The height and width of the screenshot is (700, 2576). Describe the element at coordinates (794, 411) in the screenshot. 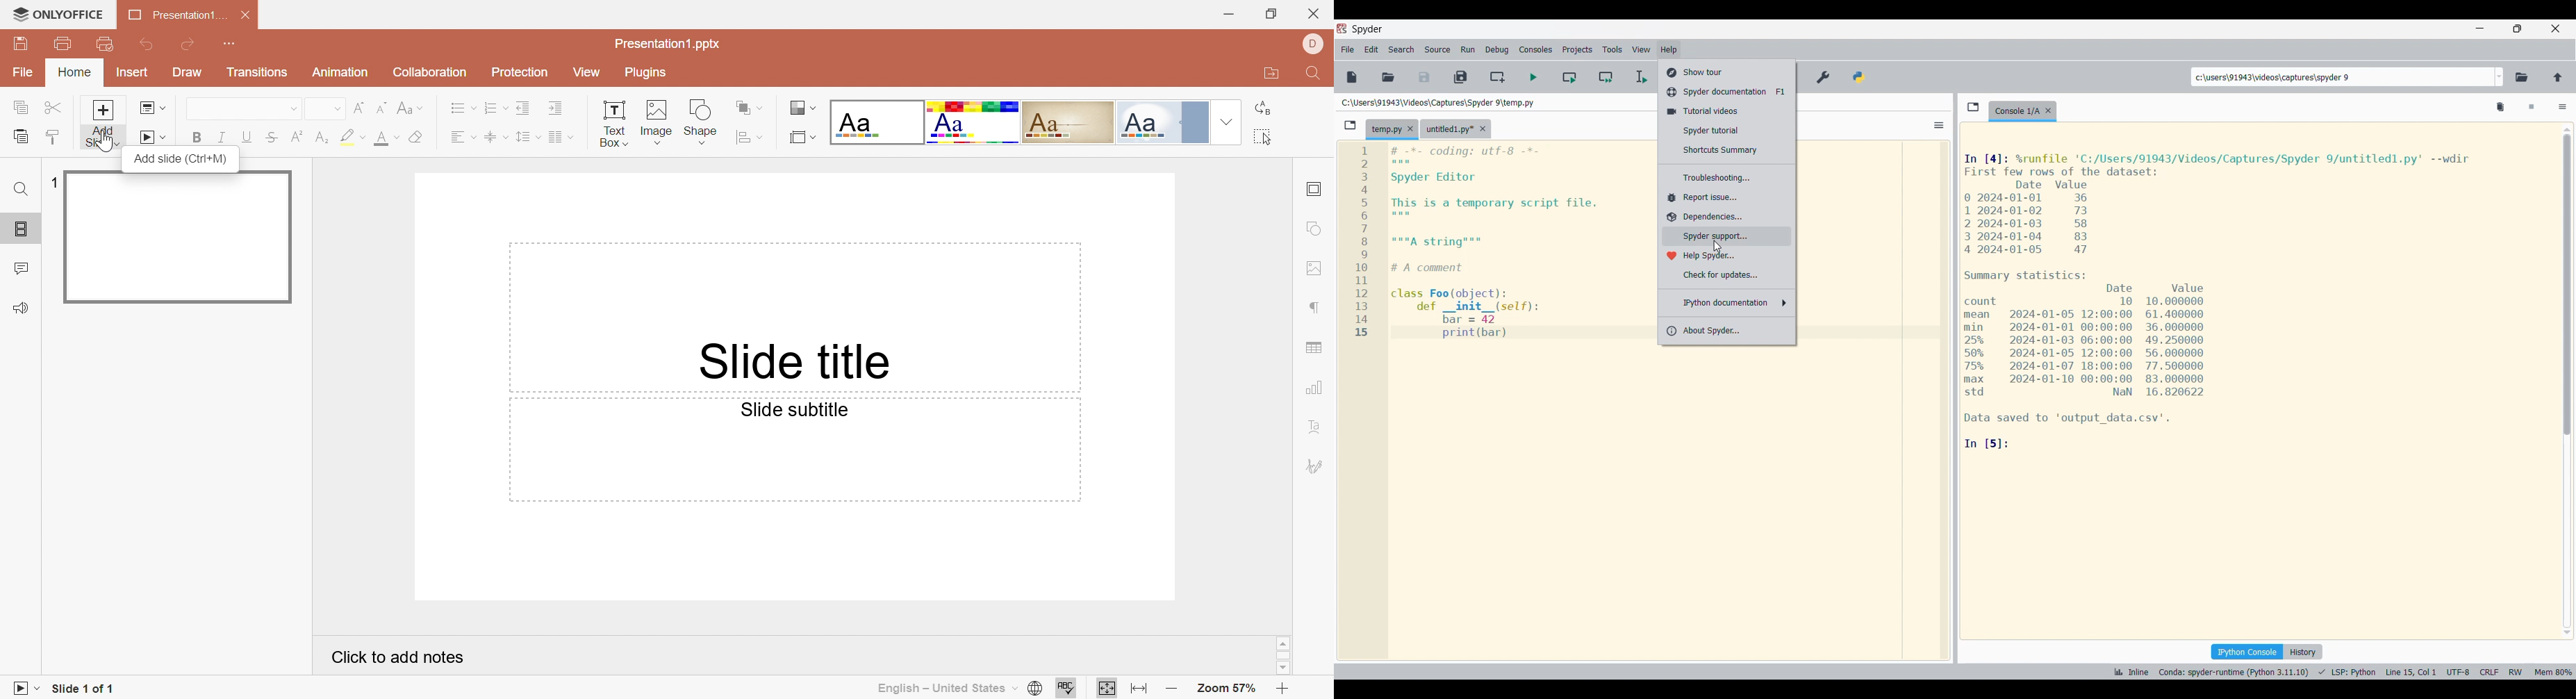

I see `Slide subtitle` at that location.